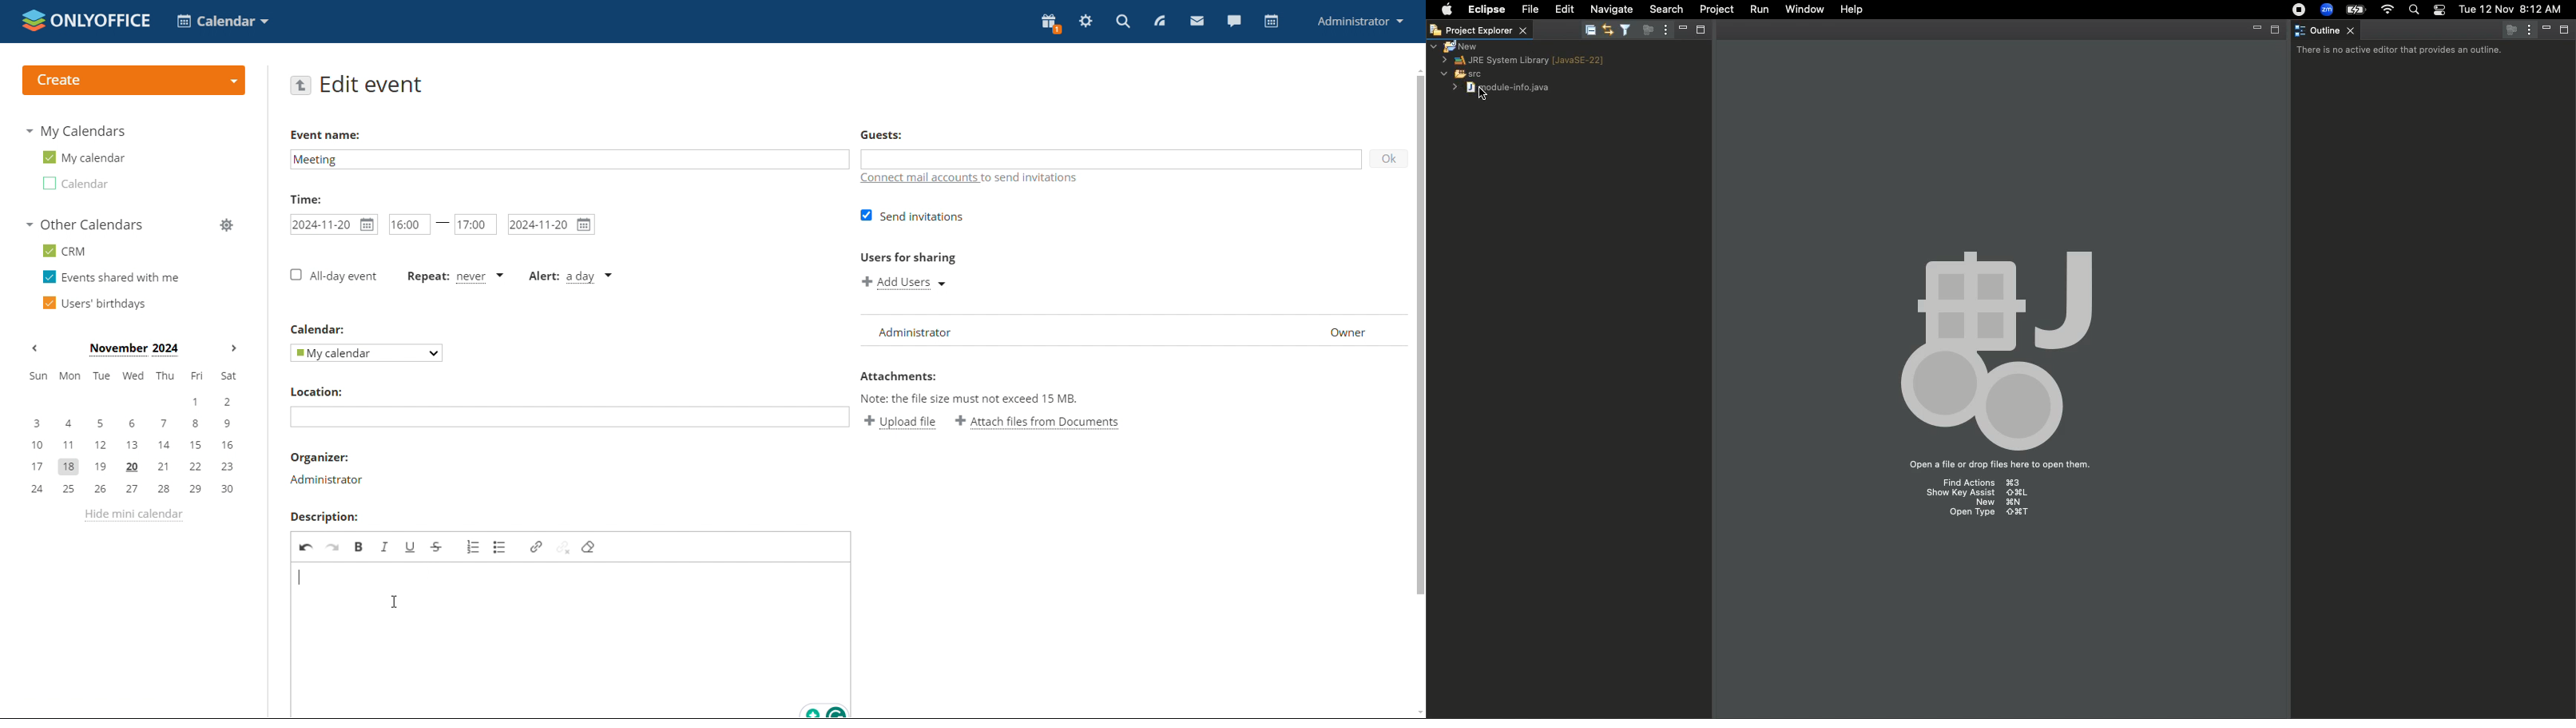 This screenshot has width=2576, height=728. What do you see at coordinates (227, 225) in the screenshot?
I see `manage` at bounding box center [227, 225].